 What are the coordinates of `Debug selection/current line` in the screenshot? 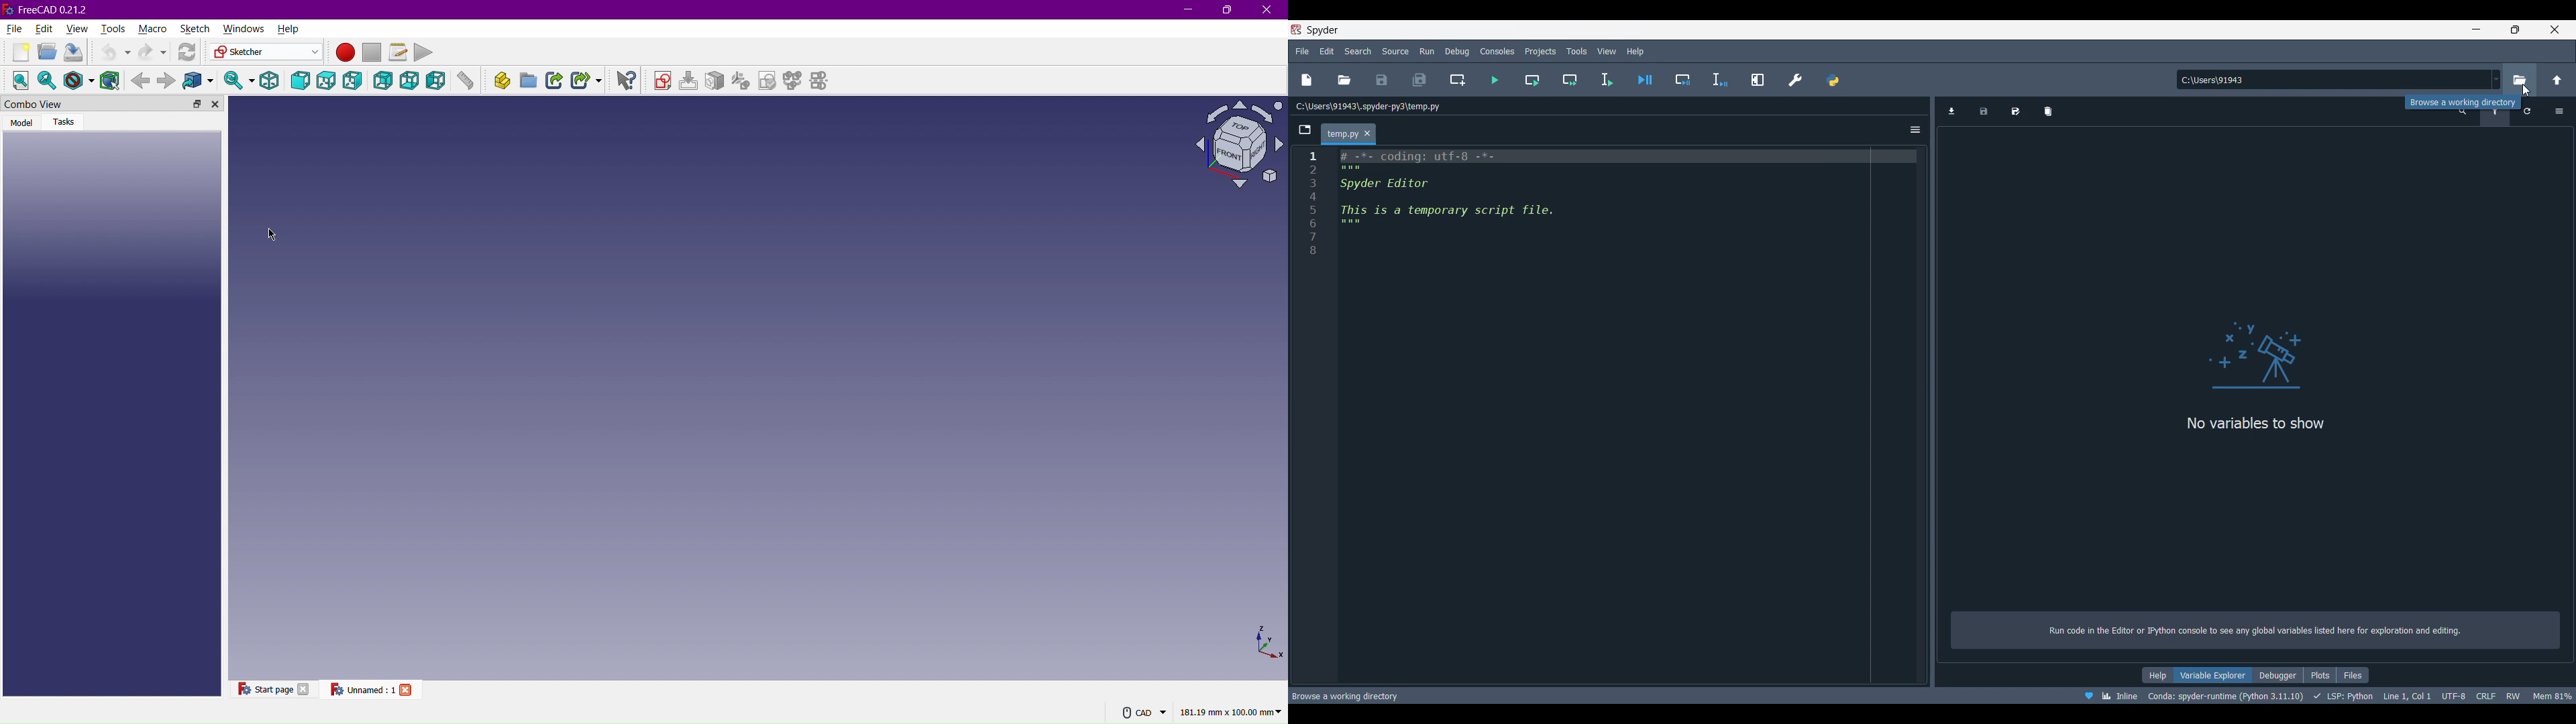 It's located at (1719, 80).